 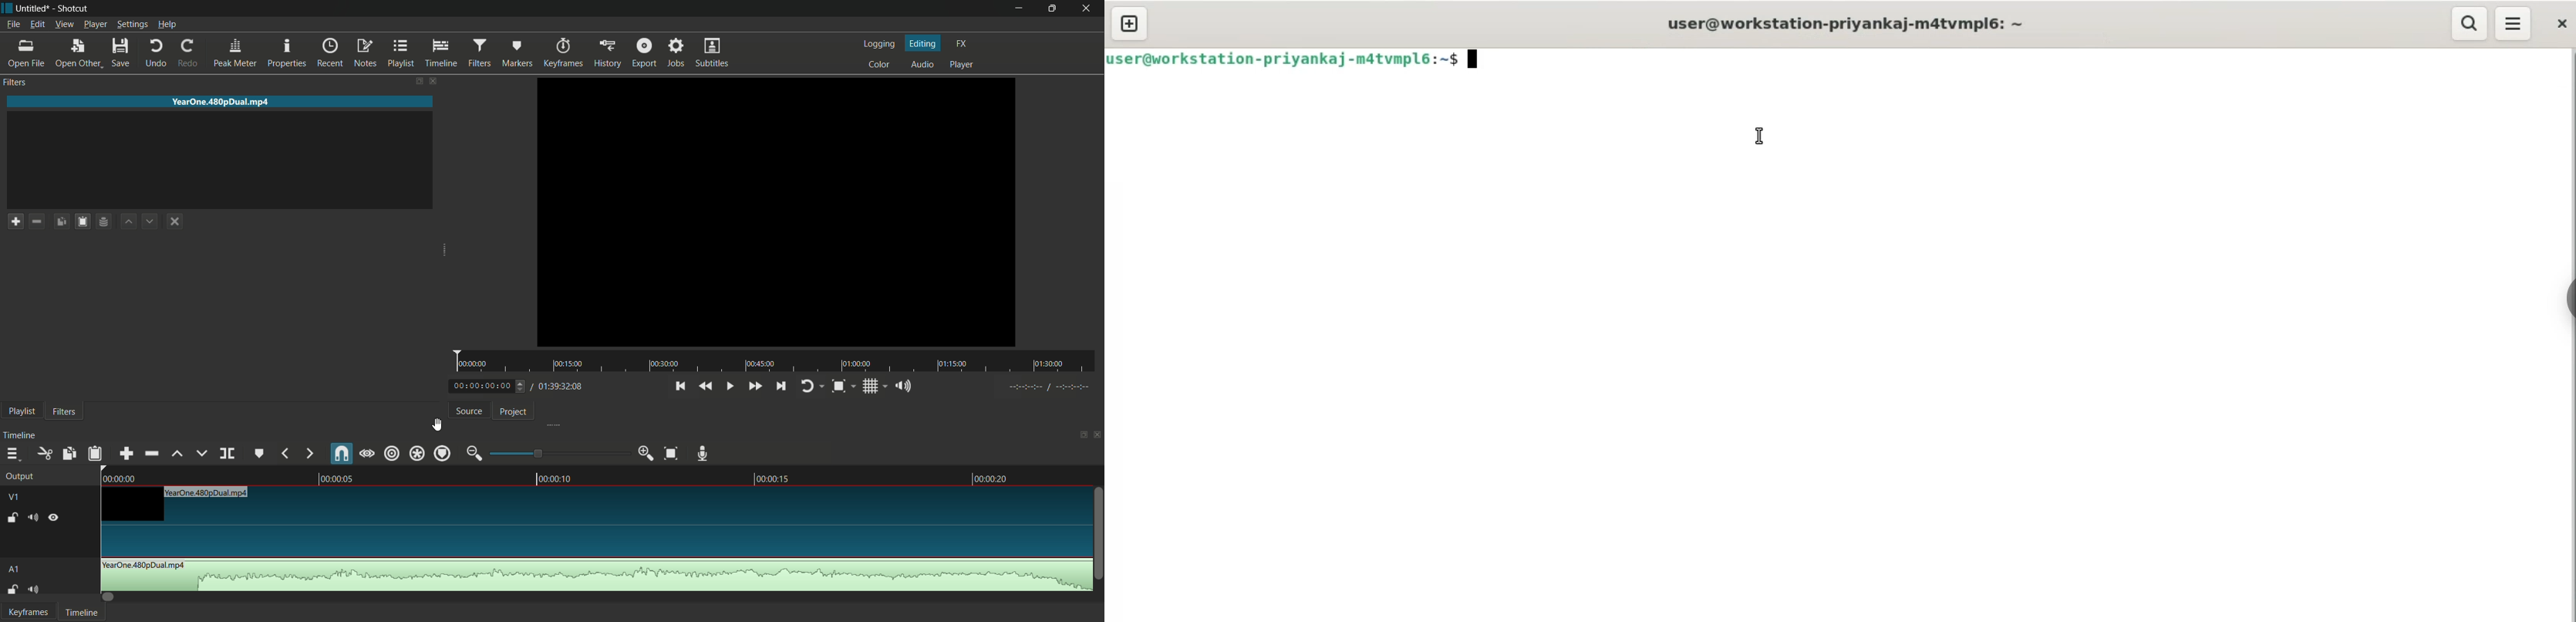 What do you see at coordinates (343, 478) in the screenshot?
I see `00:00:05` at bounding box center [343, 478].